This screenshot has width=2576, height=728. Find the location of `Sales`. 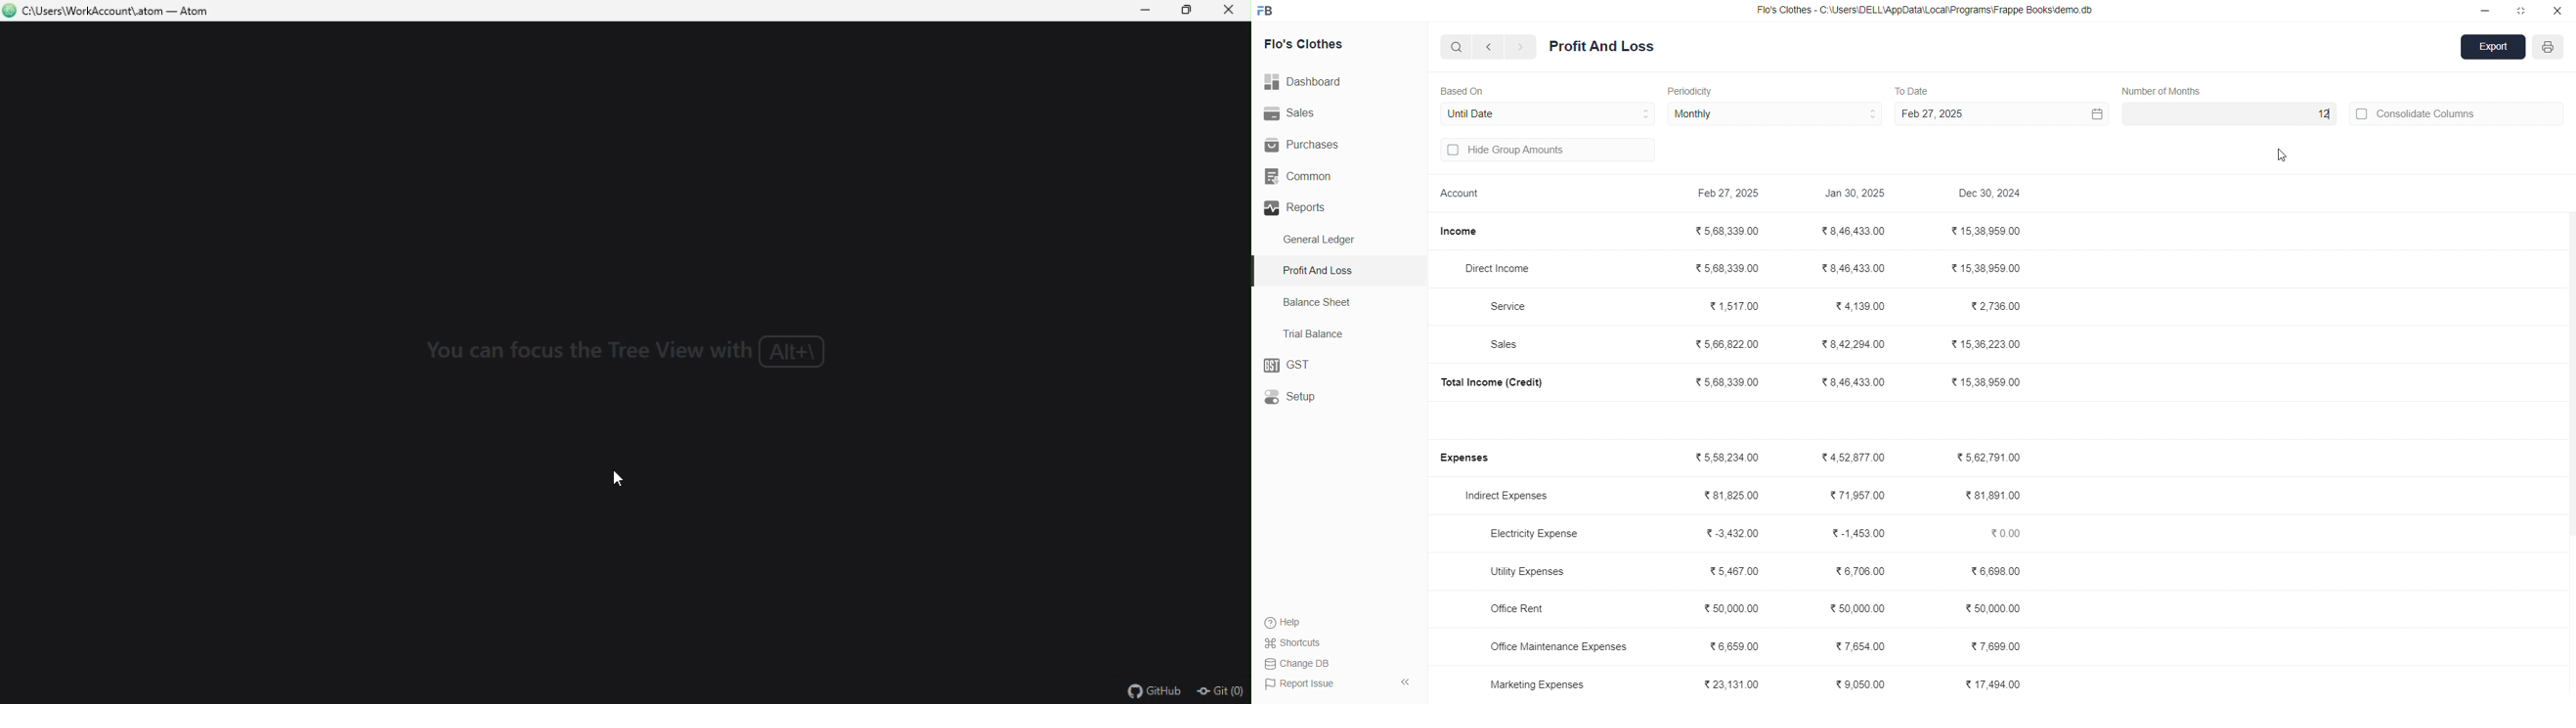

Sales is located at coordinates (1511, 346).